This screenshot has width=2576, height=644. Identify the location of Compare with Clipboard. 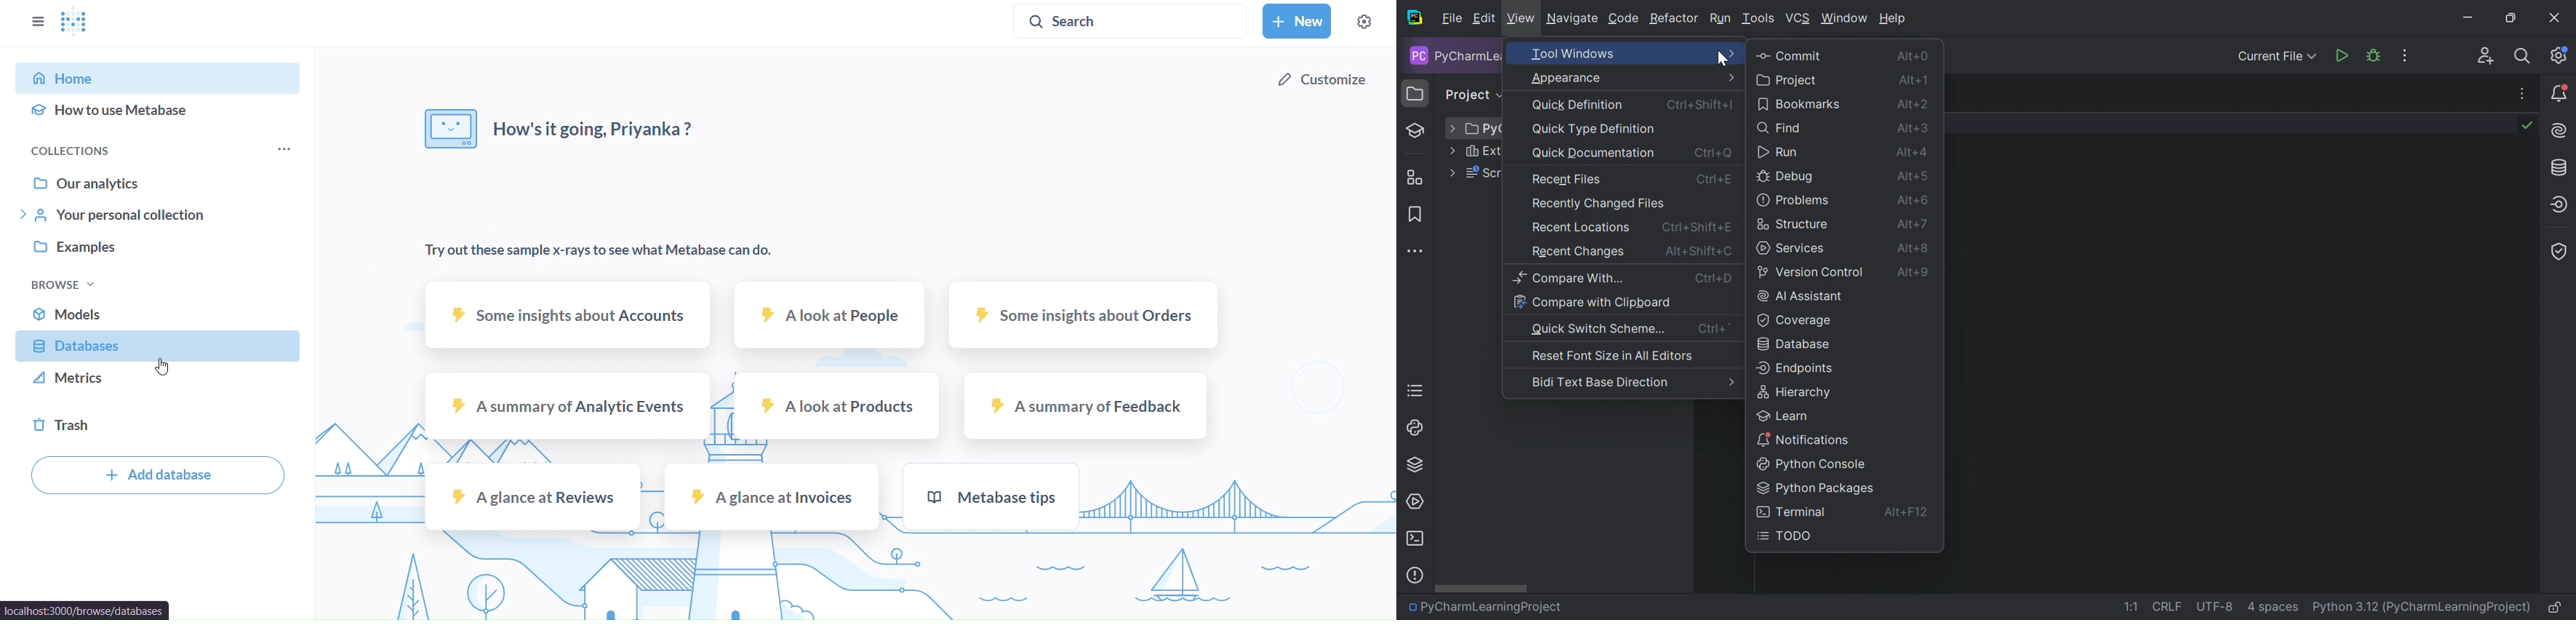
(1593, 301).